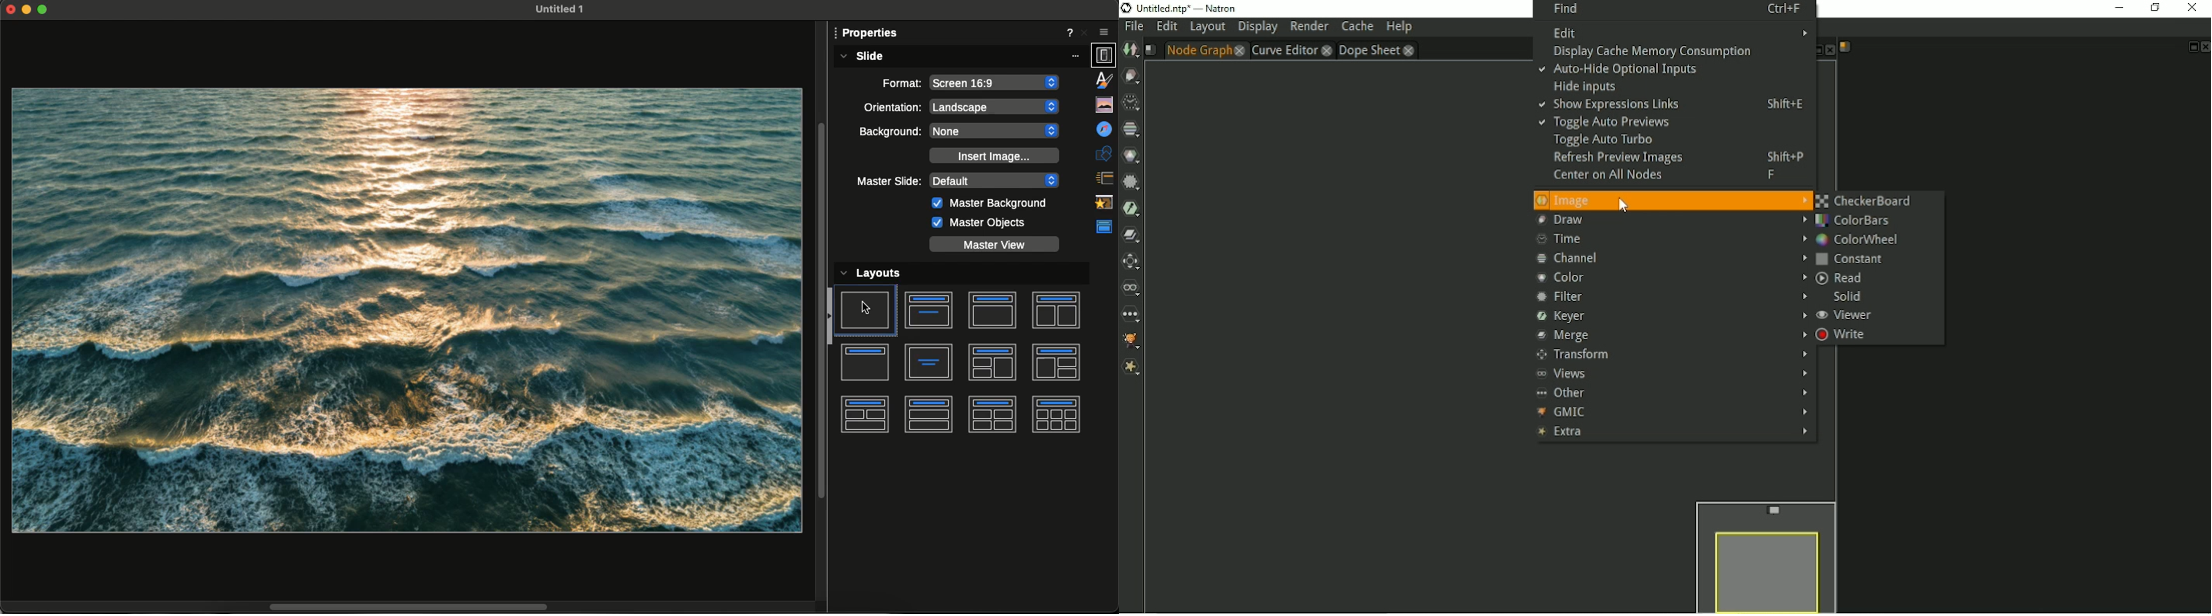  What do you see at coordinates (863, 414) in the screenshot?
I see `Title and three boxes` at bounding box center [863, 414].